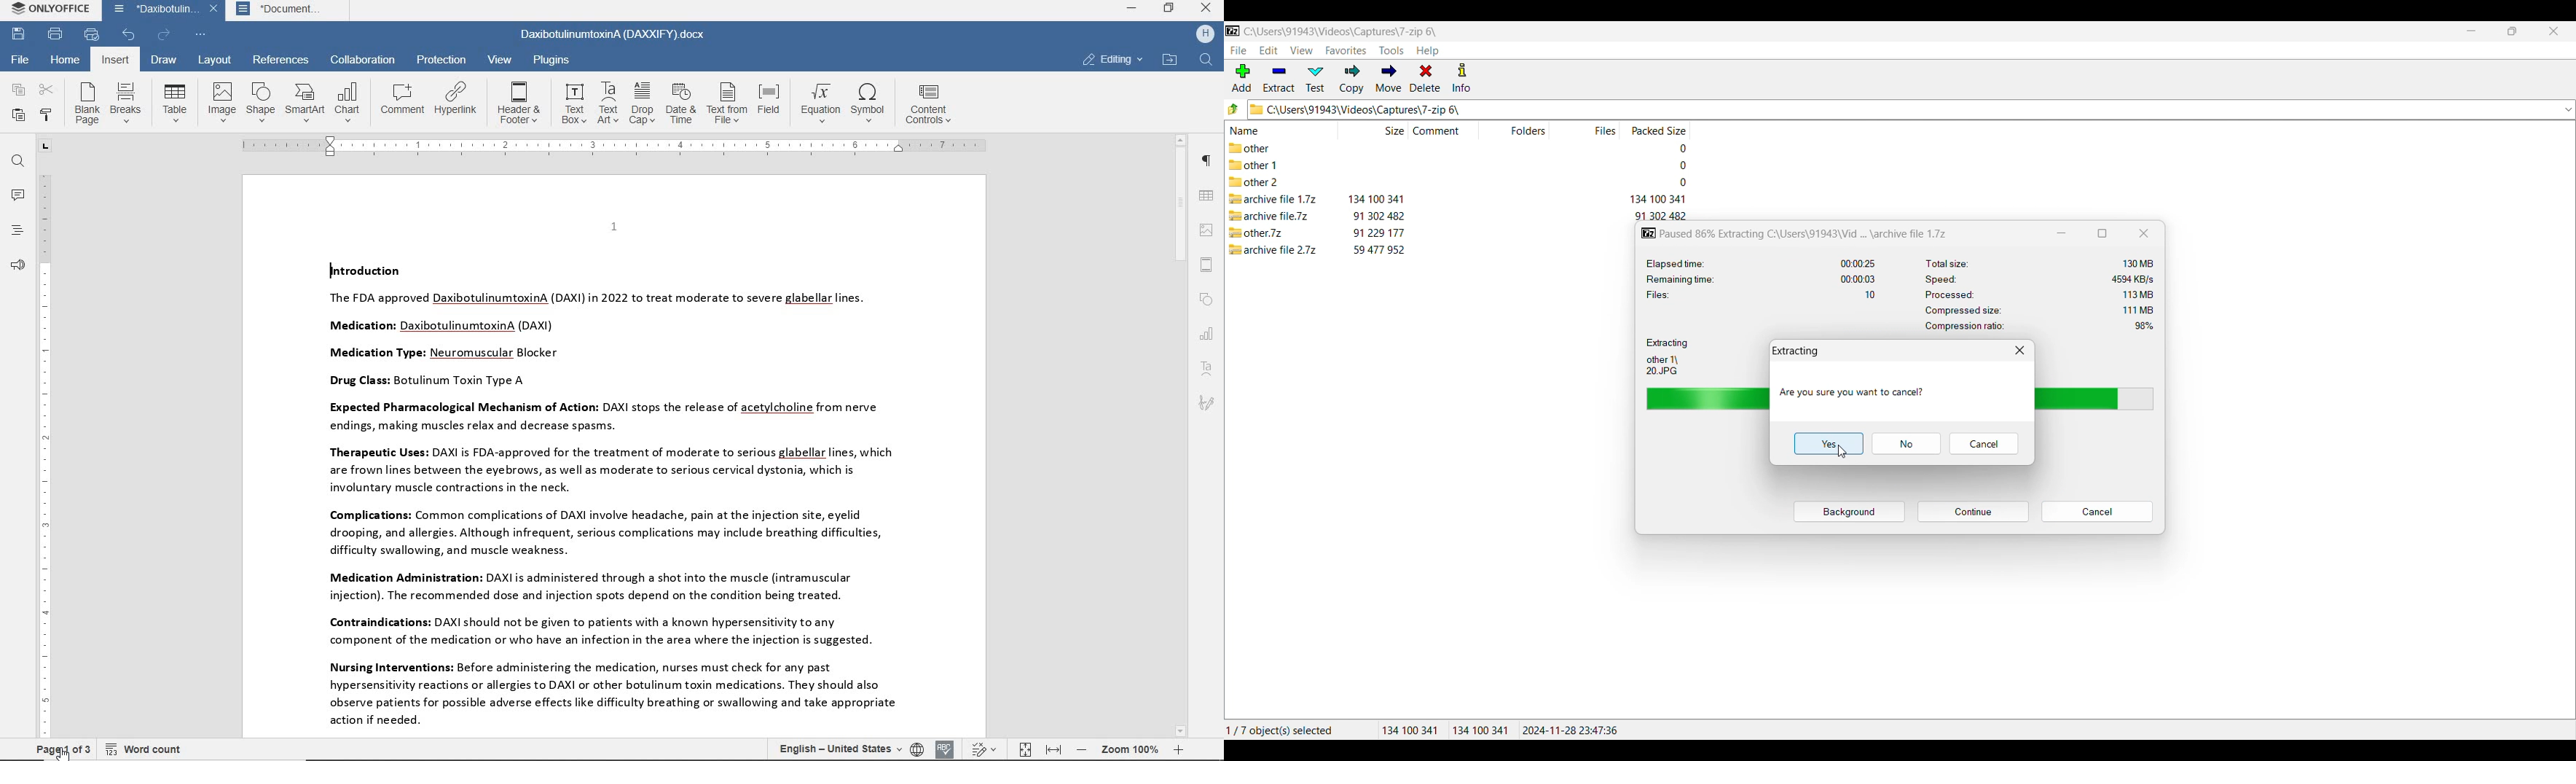 The width and height of the screenshot is (2576, 784). Describe the element at coordinates (1601, 130) in the screenshot. I see `Files column` at that location.